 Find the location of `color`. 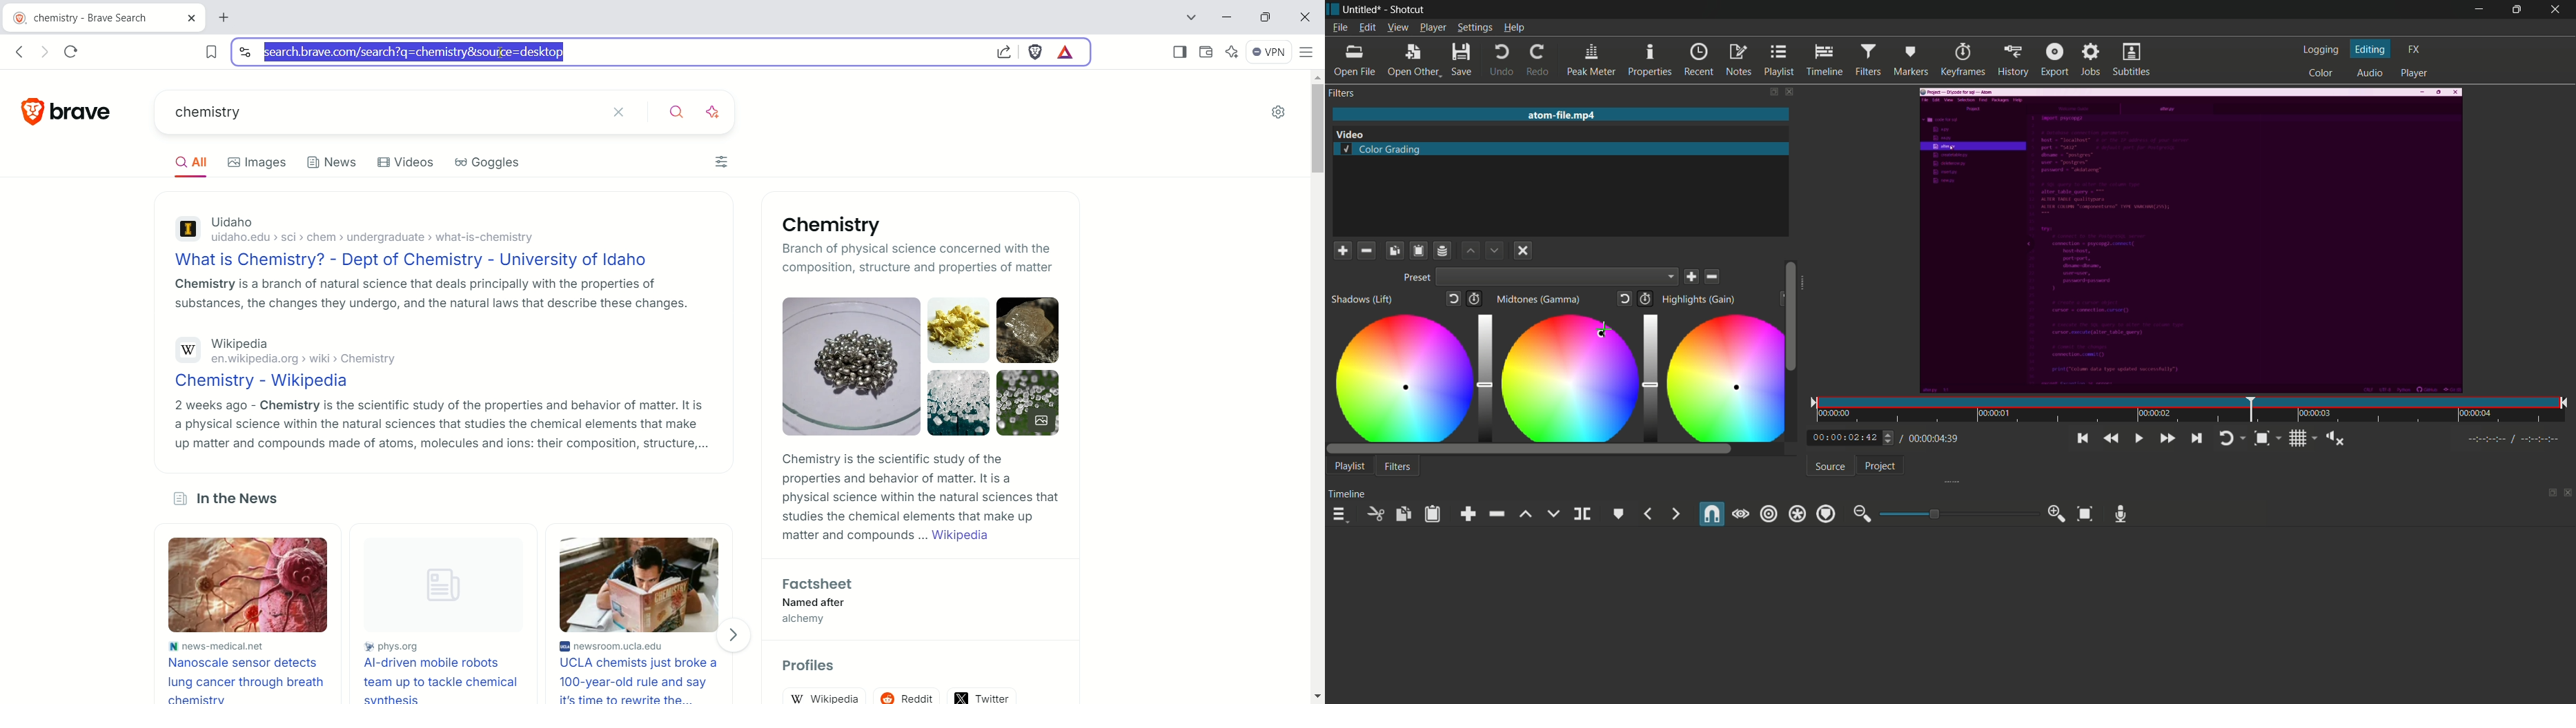

color is located at coordinates (2322, 72).